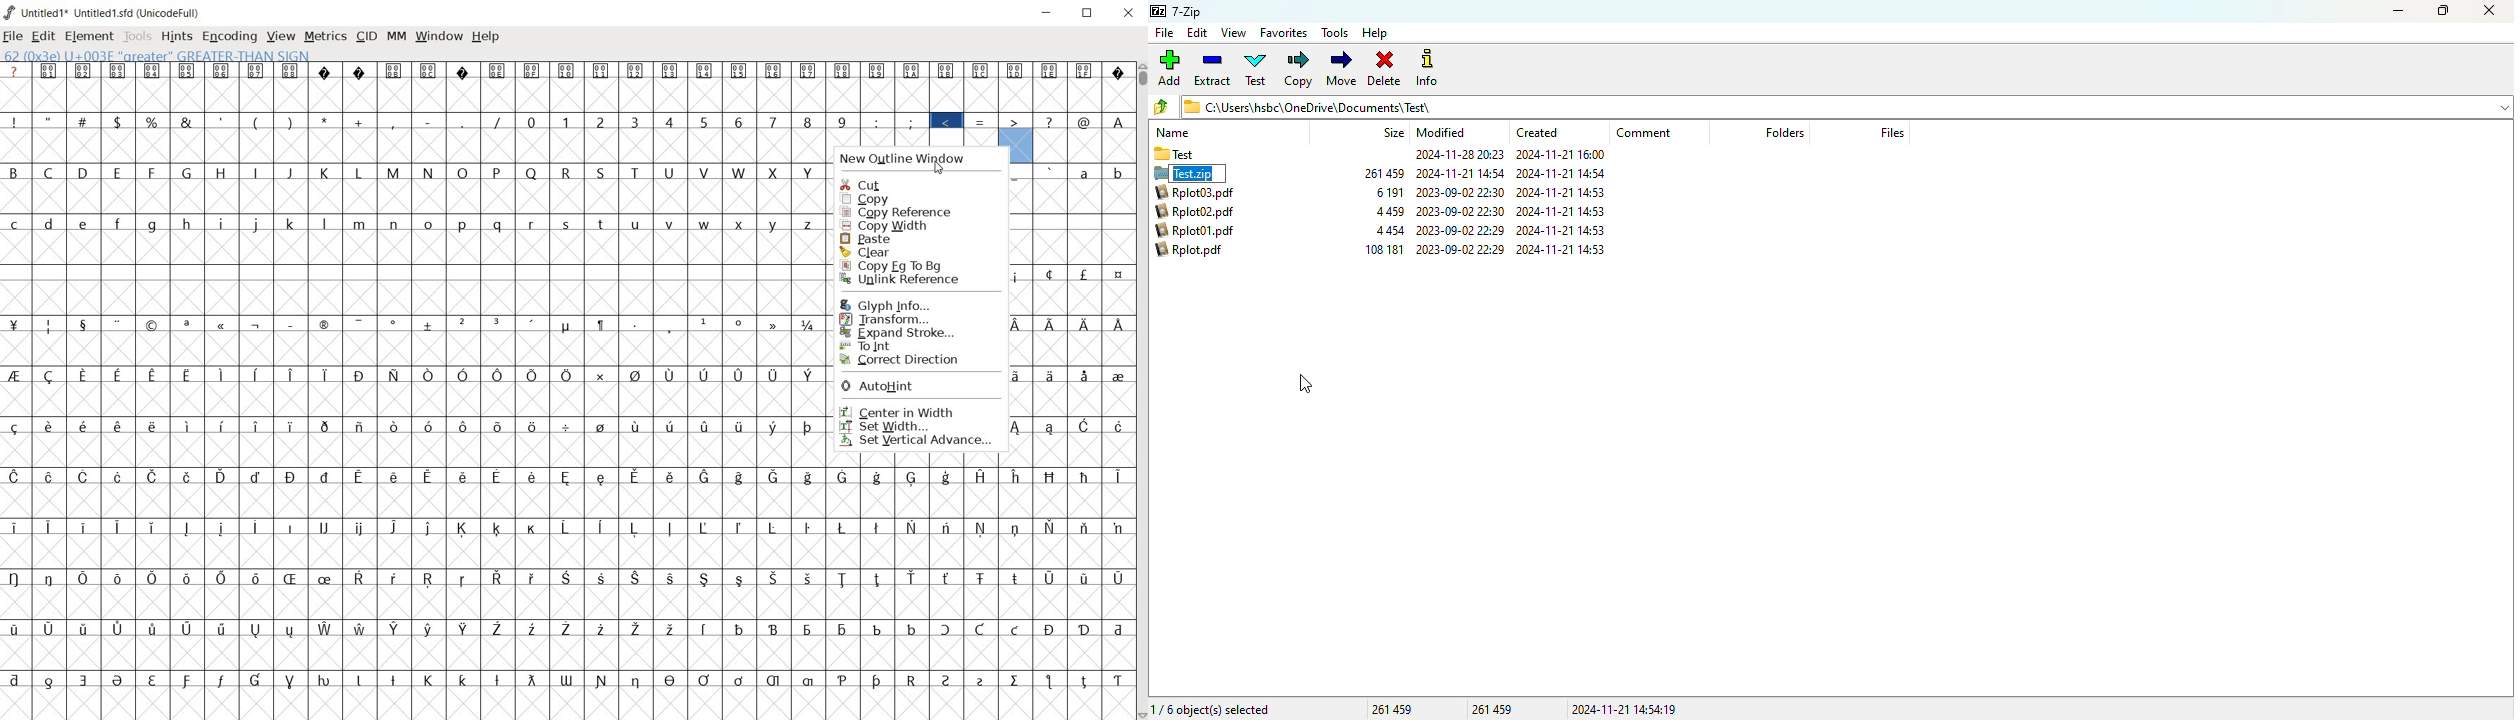  Describe the element at coordinates (2399, 11) in the screenshot. I see `minimize` at that location.